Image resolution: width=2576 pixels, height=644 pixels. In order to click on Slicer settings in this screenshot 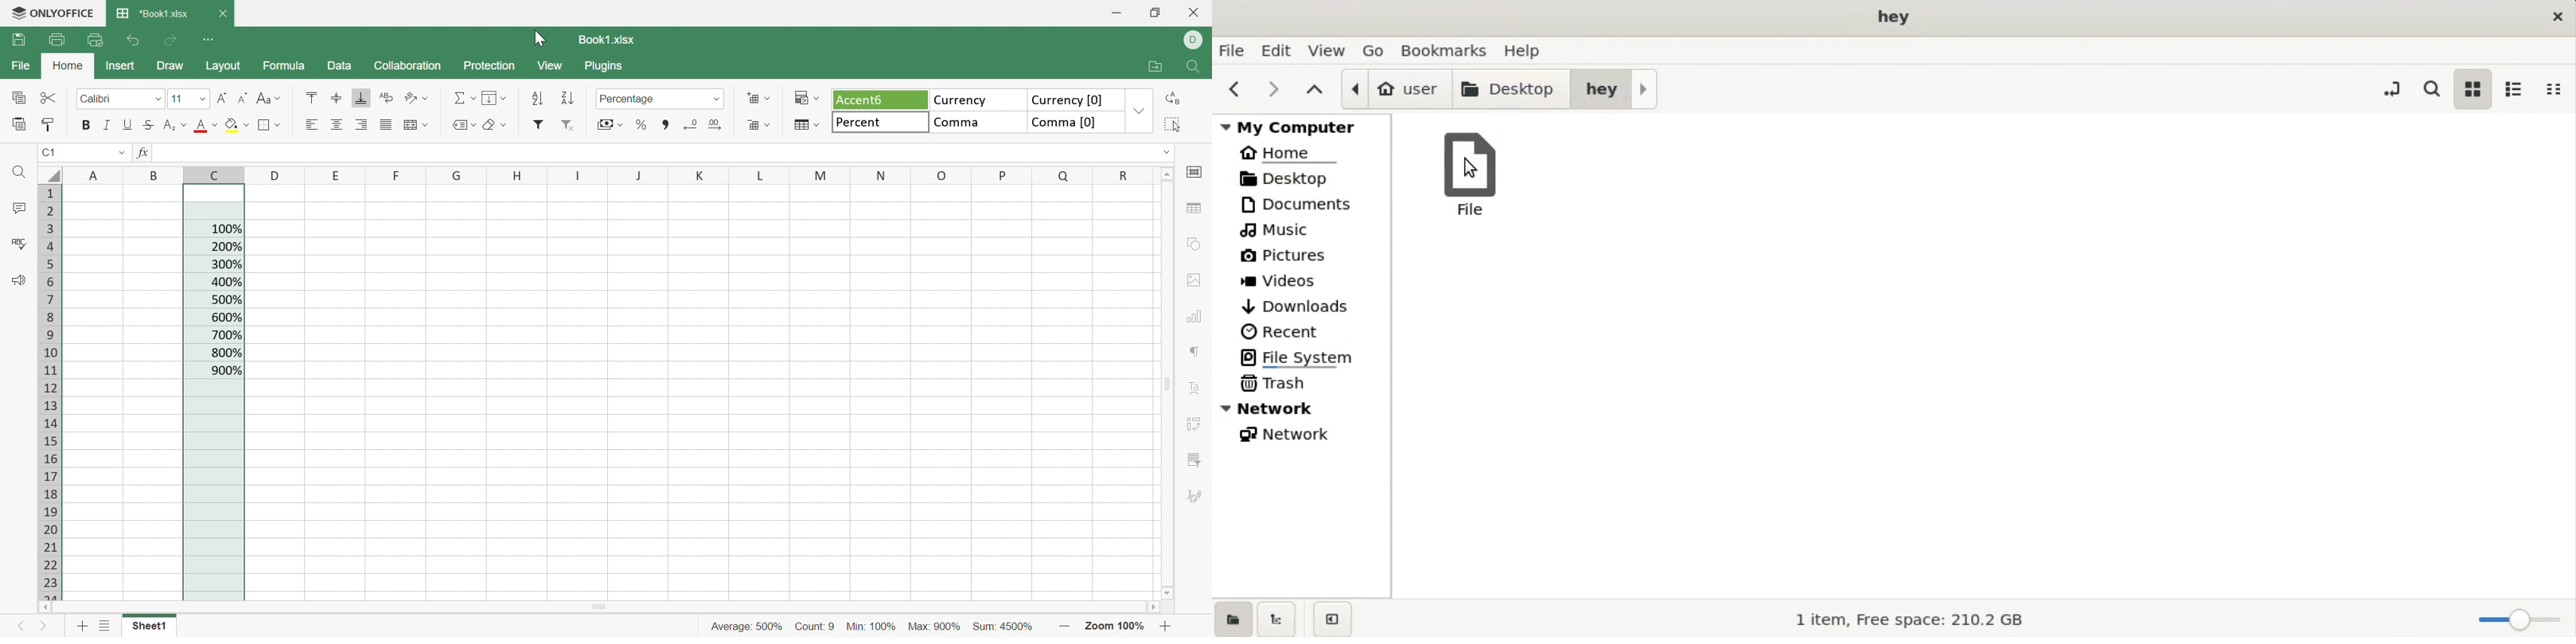, I will do `click(1198, 458)`.